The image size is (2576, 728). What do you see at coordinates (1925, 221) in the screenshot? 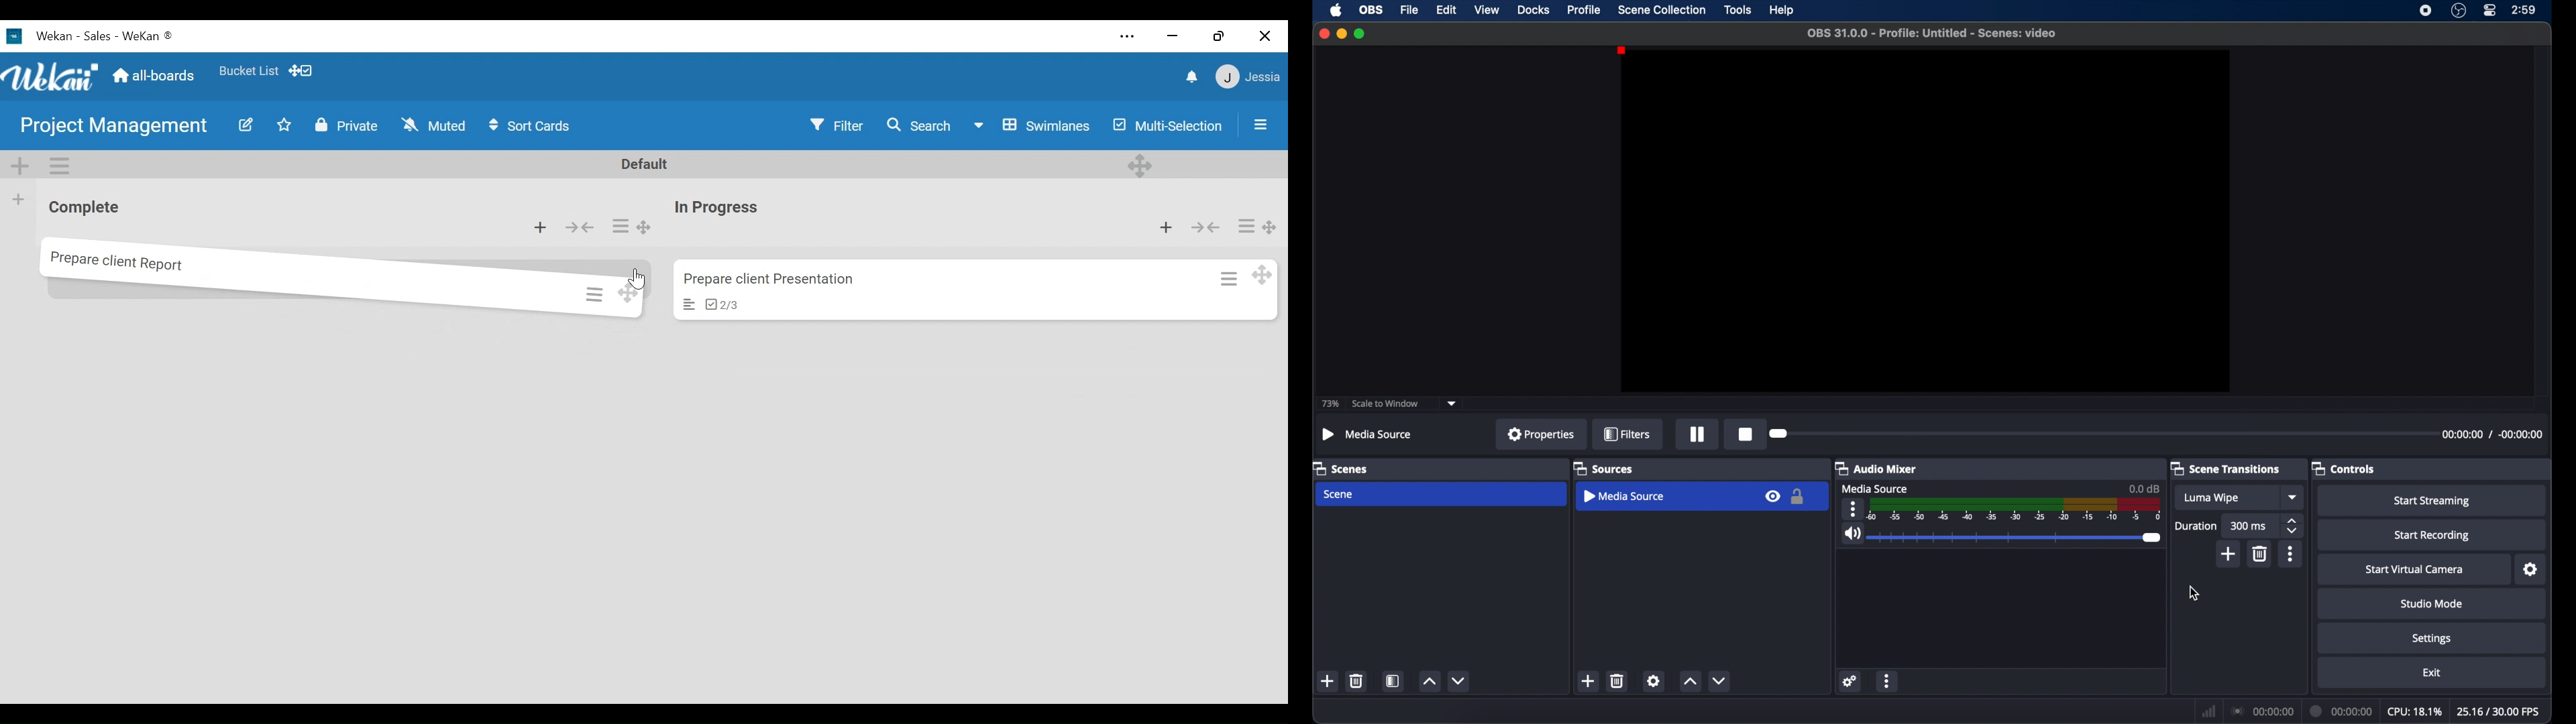
I see `preview` at bounding box center [1925, 221].